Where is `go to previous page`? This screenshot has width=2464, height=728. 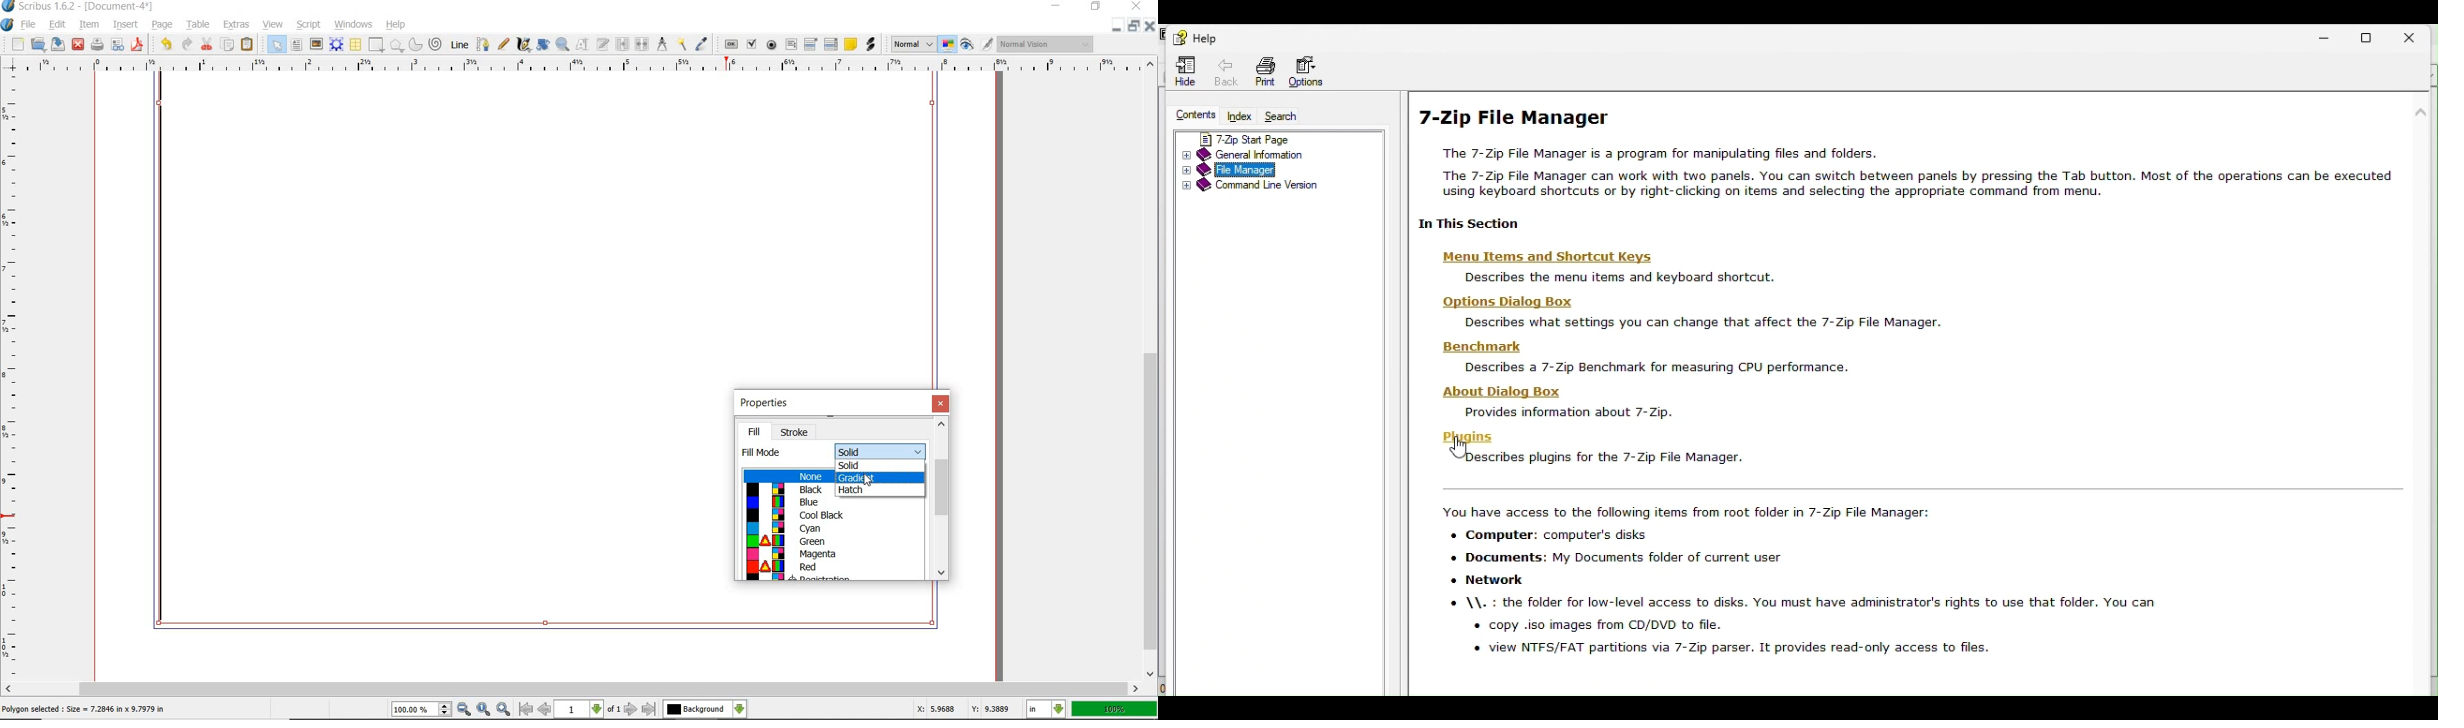 go to previous page is located at coordinates (546, 710).